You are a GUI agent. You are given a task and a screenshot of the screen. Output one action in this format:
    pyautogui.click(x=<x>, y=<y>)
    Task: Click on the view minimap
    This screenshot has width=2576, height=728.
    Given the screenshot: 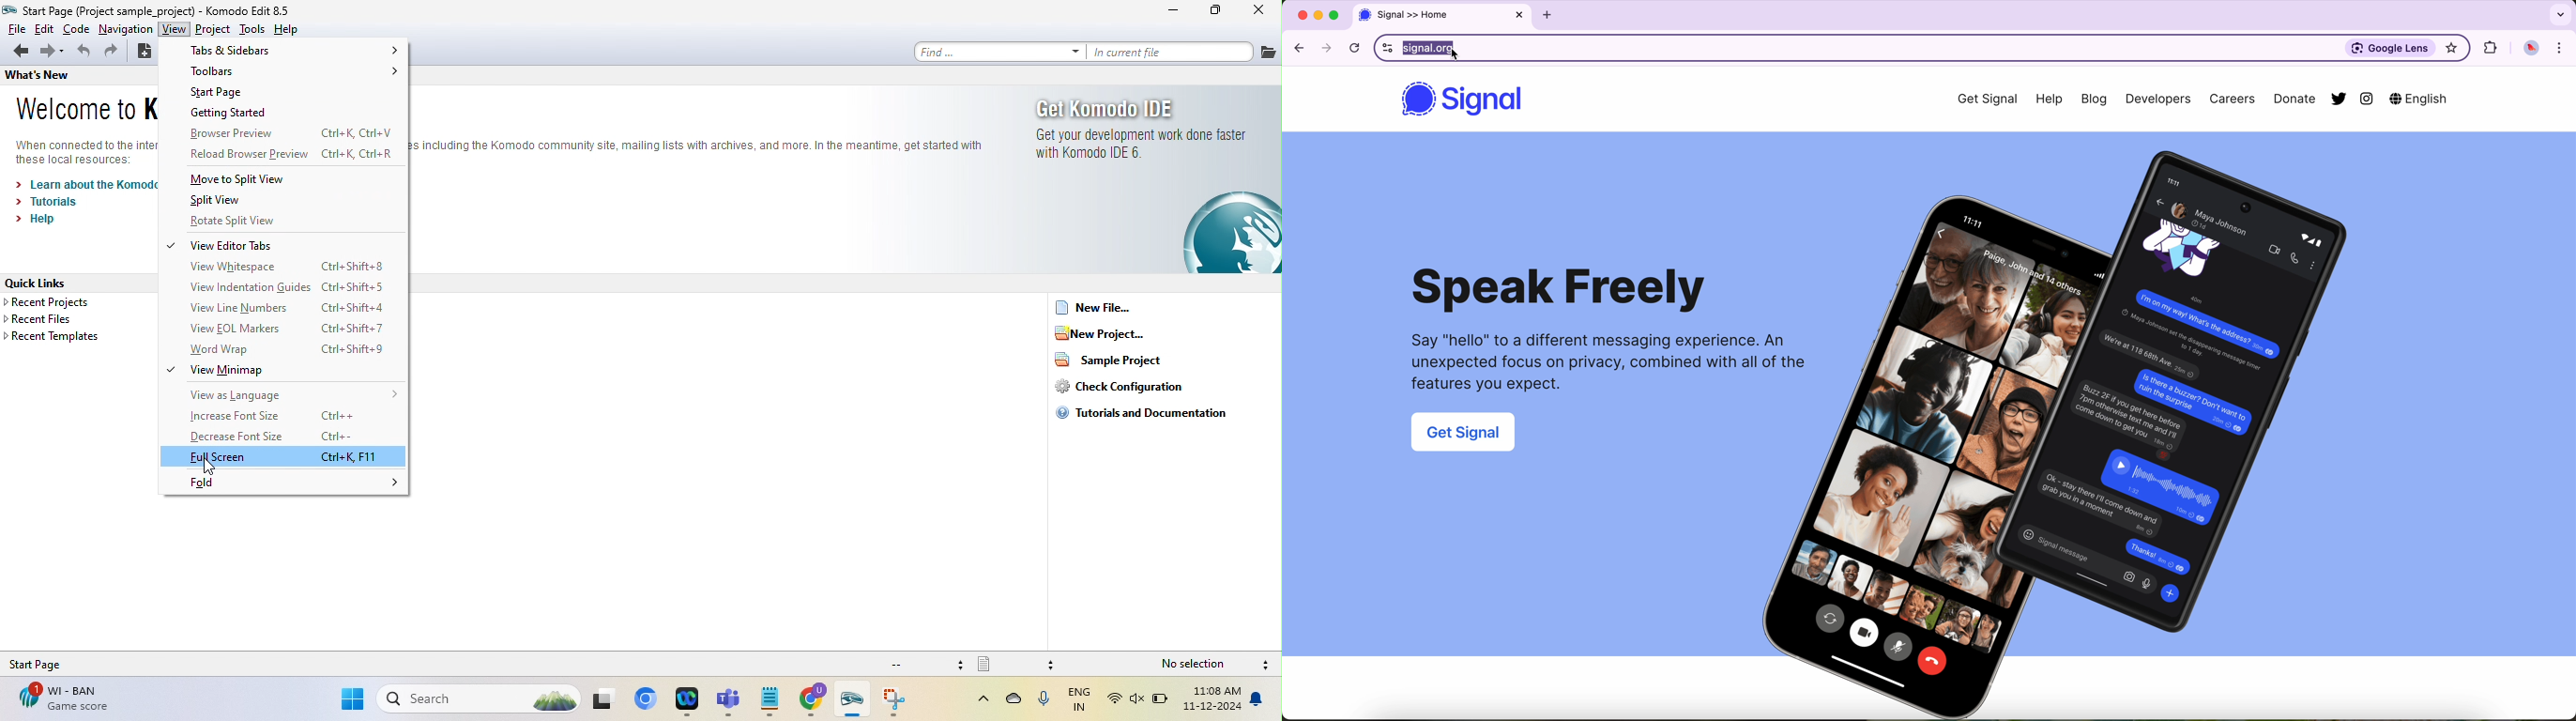 What is the action you would take?
    pyautogui.click(x=264, y=371)
    